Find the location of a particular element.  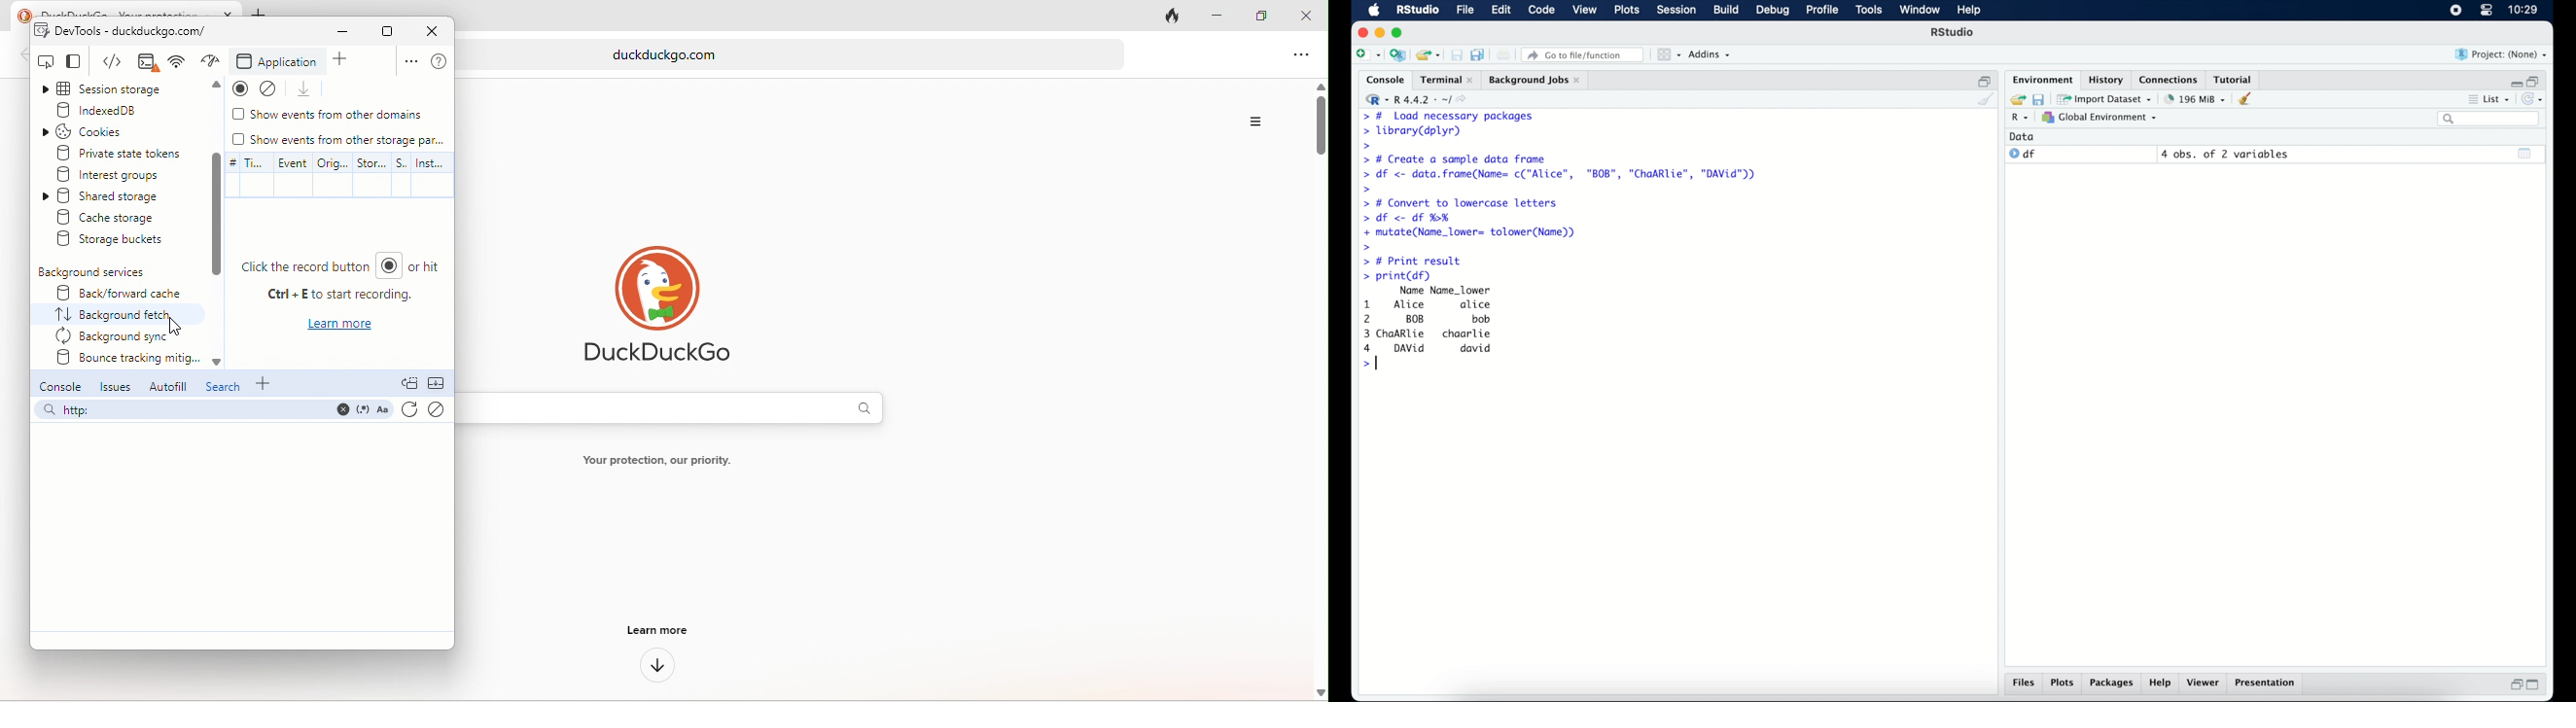

profile is located at coordinates (1822, 10).